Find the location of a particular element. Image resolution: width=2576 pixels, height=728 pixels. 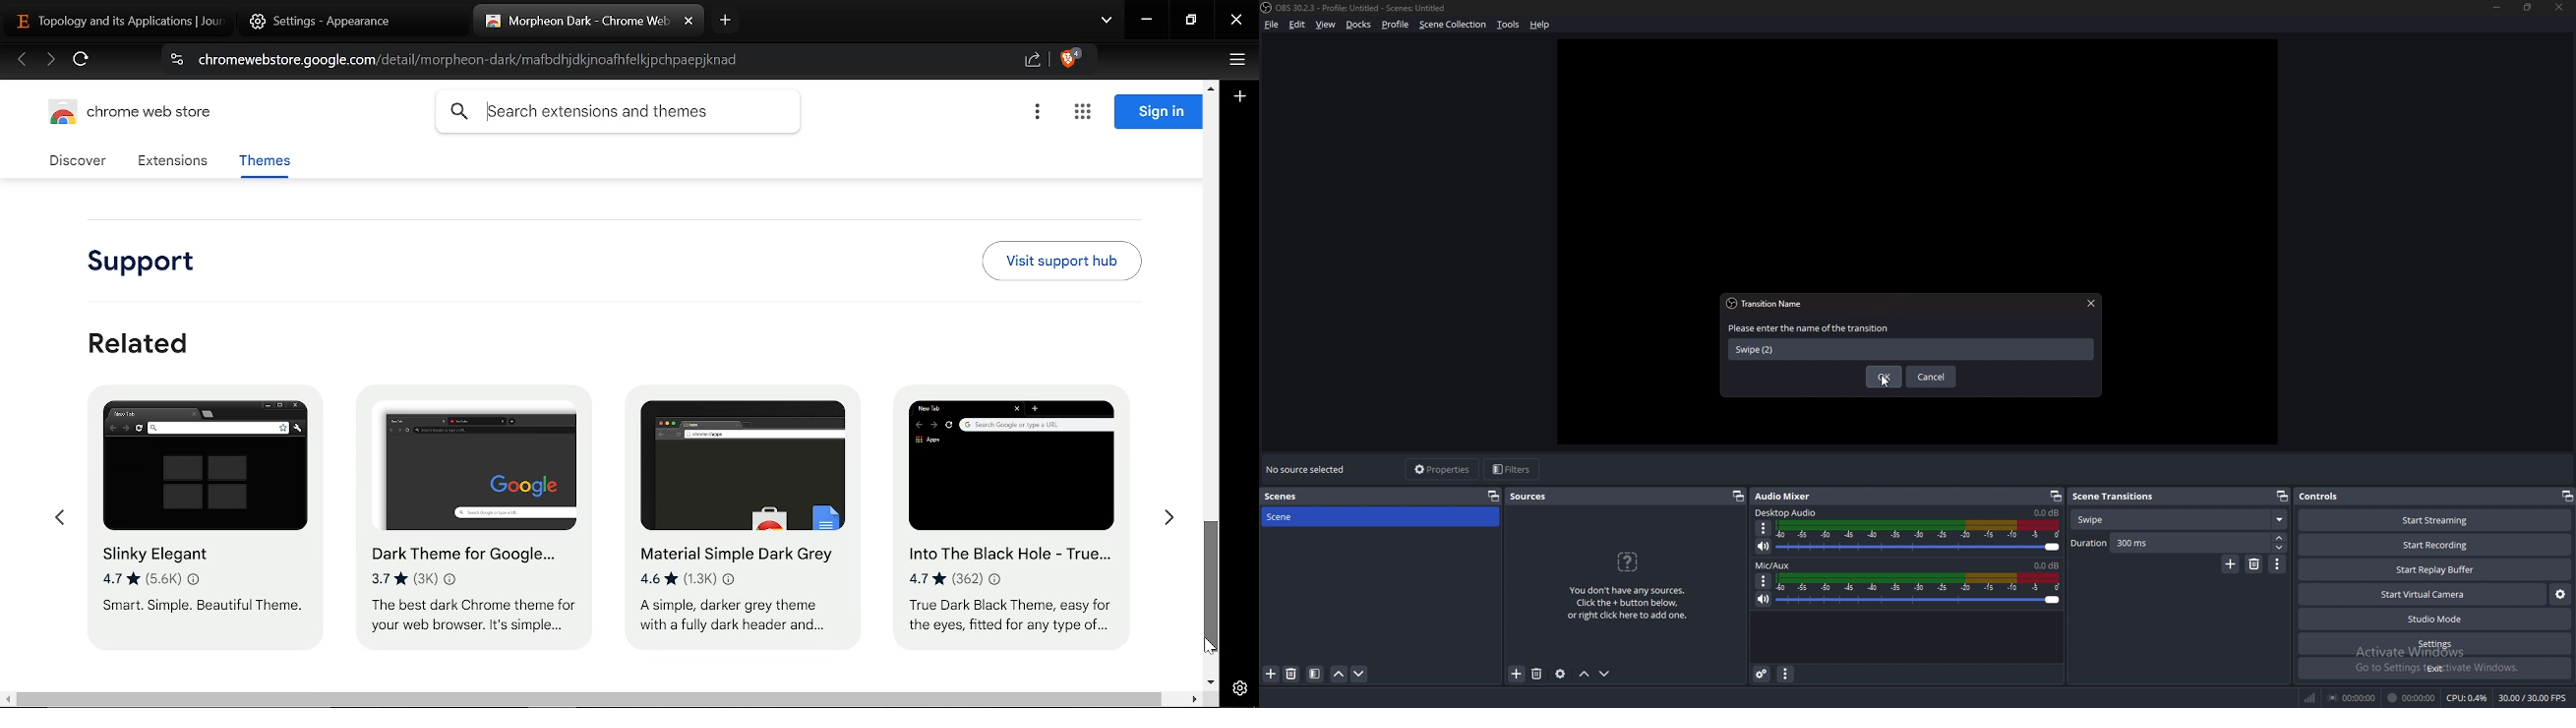

transition is located at coordinates (2180, 519).